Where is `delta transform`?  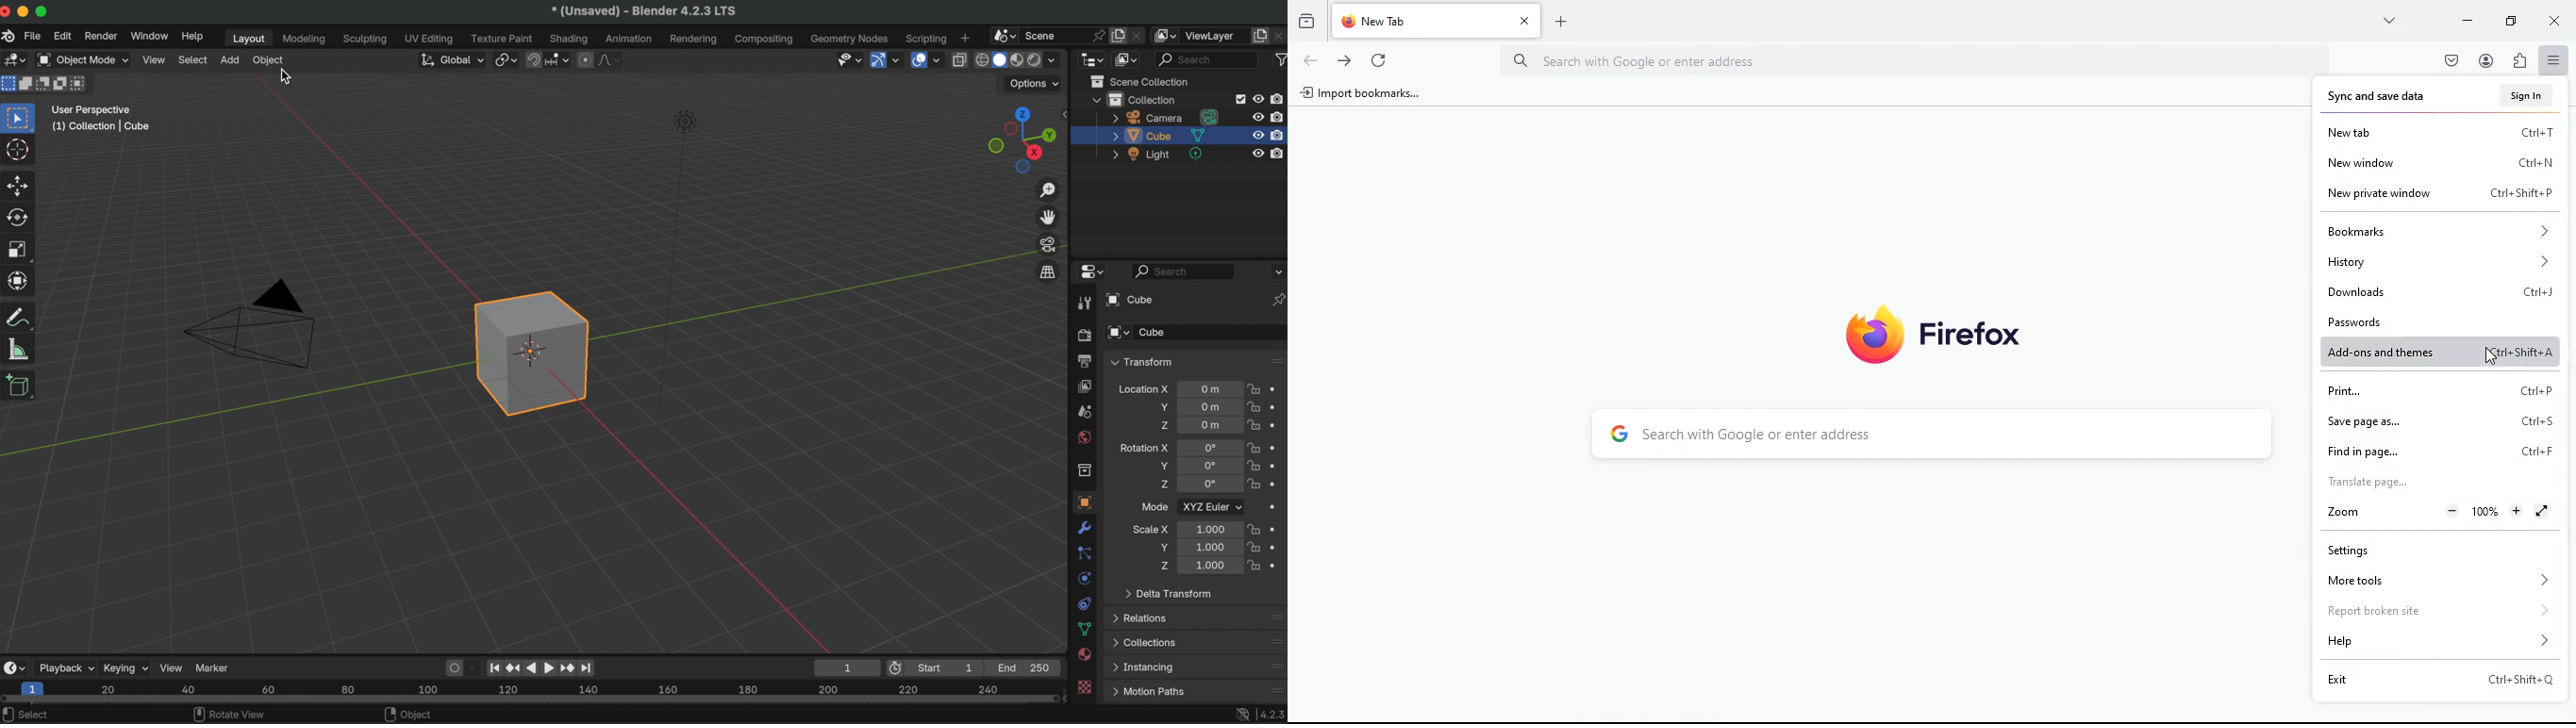 delta transform is located at coordinates (1168, 593).